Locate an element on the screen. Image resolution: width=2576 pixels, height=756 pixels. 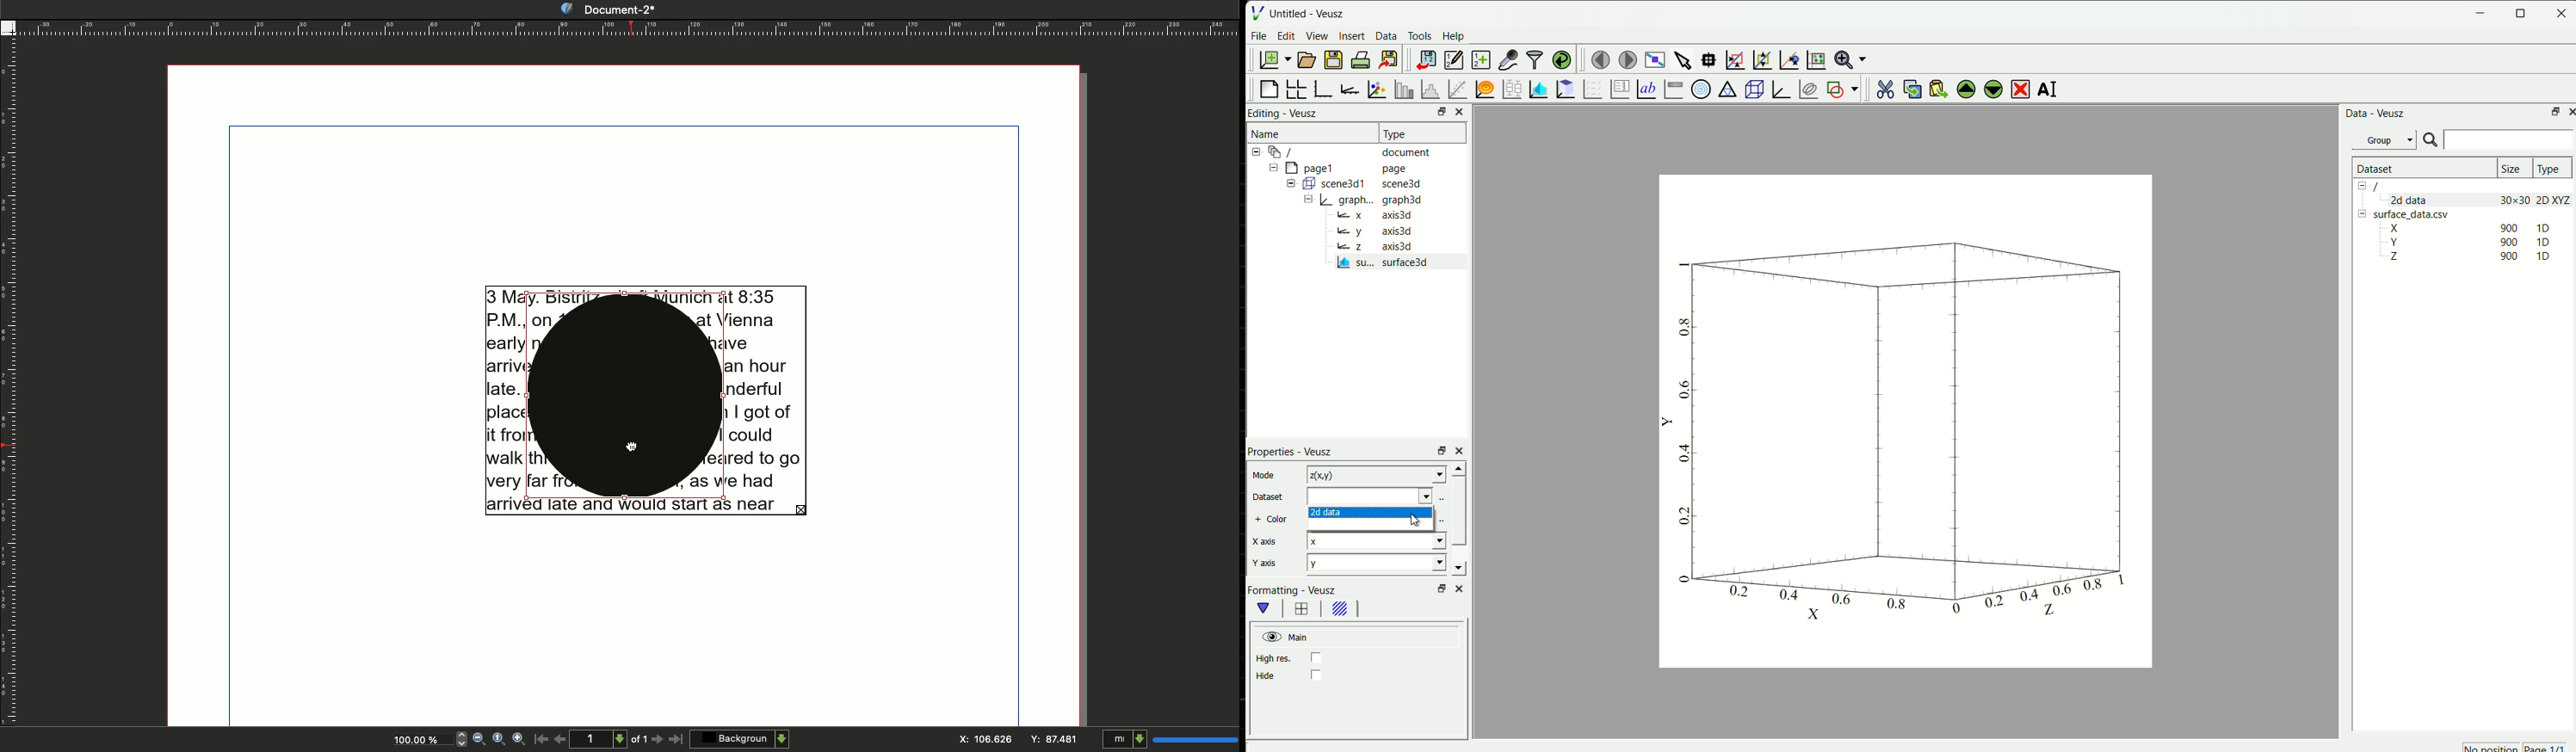
arrange graphs in a grid is located at coordinates (1297, 88).